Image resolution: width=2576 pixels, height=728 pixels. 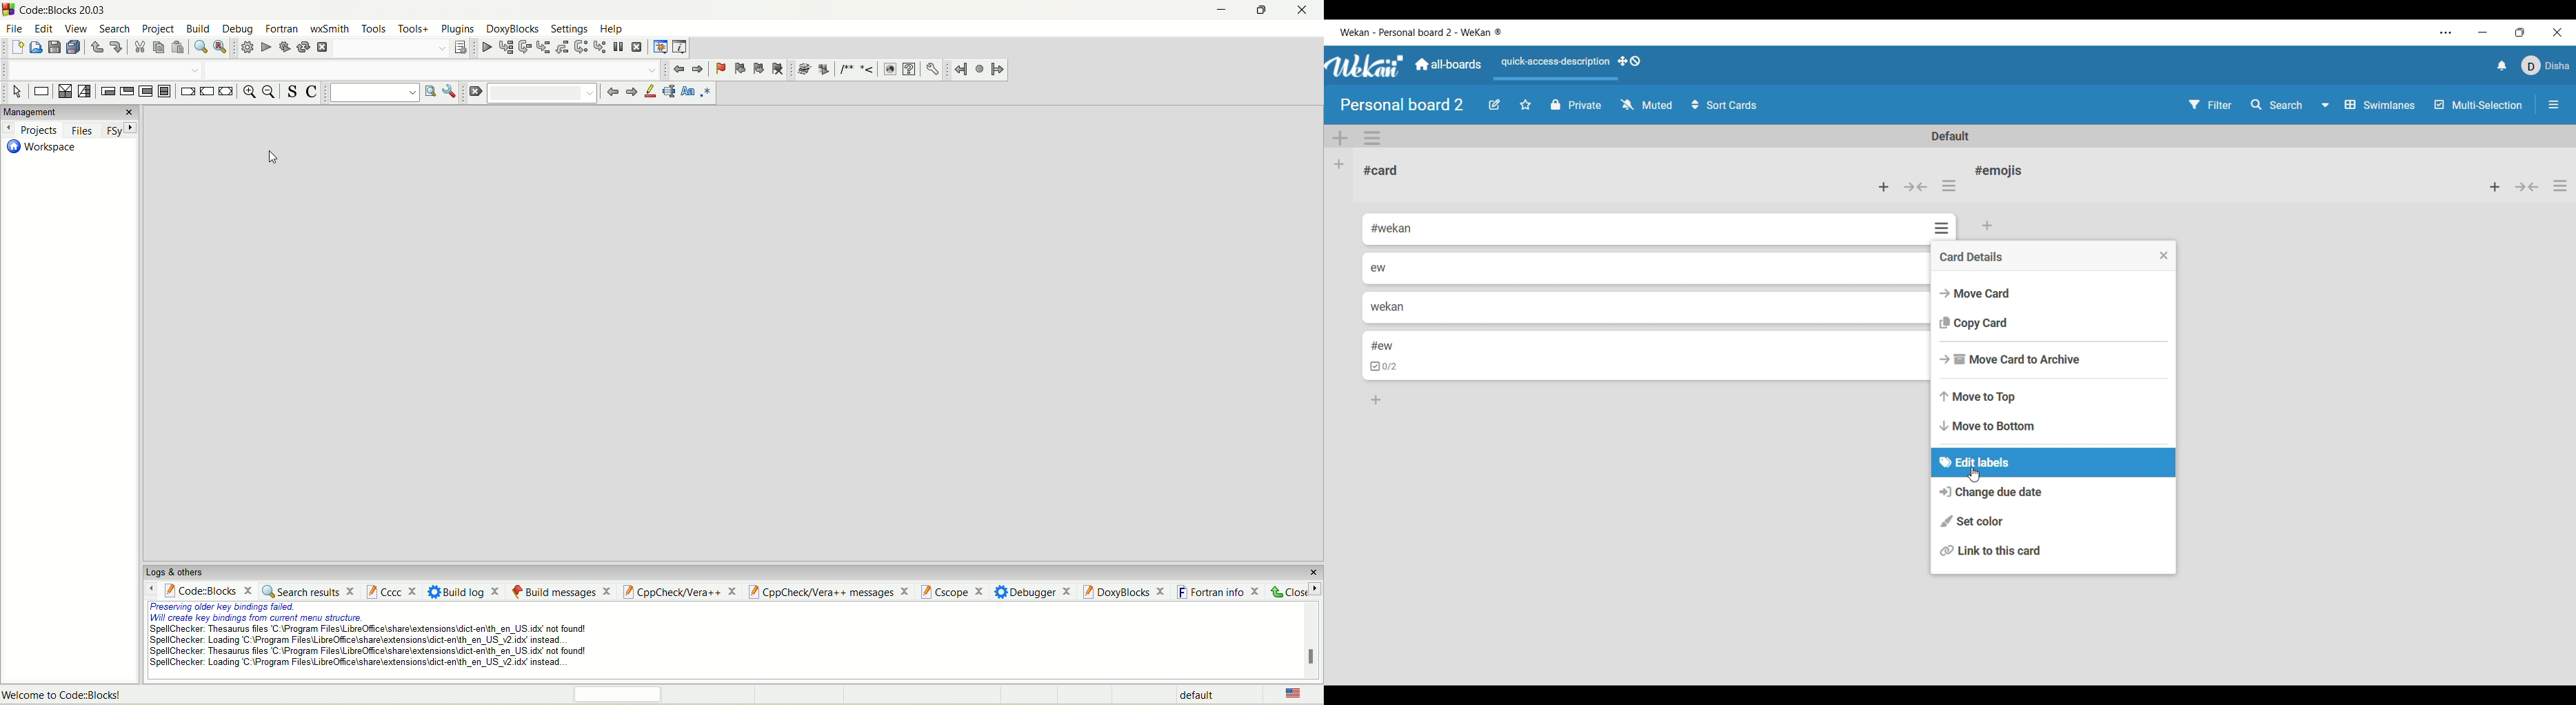 What do you see at coordinates (74, 28) in the screenshot?
I see `view` at bounding box center [74, 28].